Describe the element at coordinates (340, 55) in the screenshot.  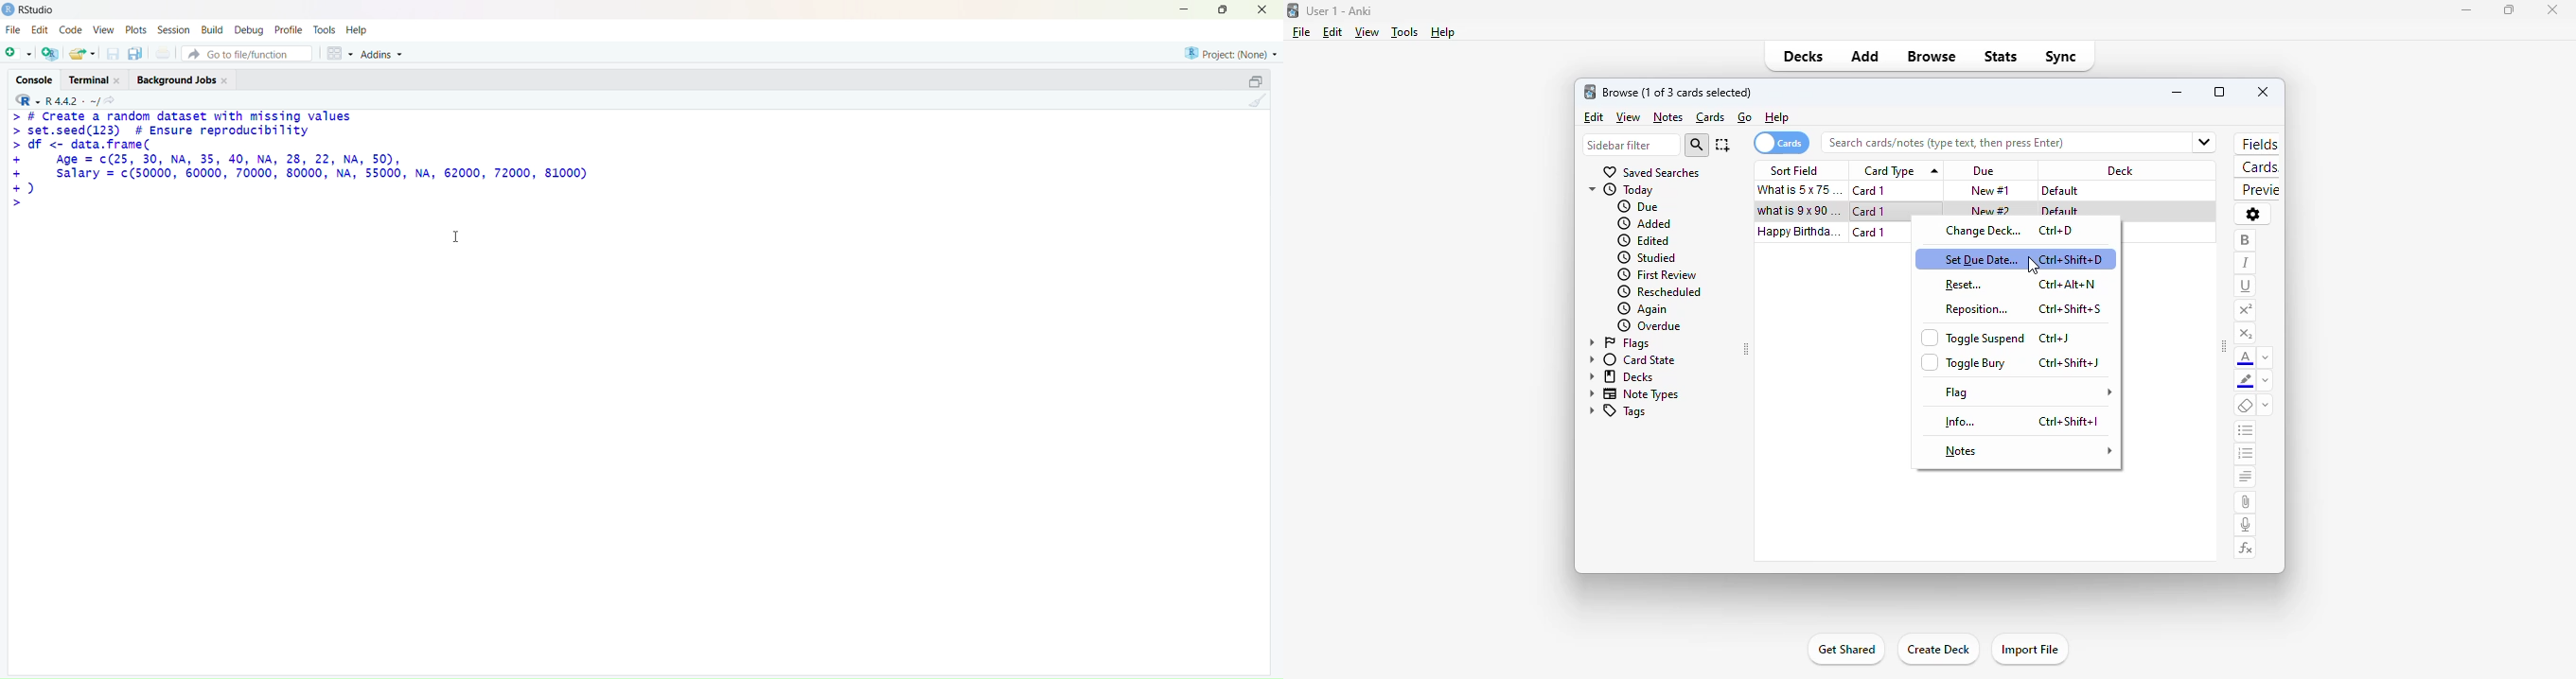
I see `workspace panes` at that location.